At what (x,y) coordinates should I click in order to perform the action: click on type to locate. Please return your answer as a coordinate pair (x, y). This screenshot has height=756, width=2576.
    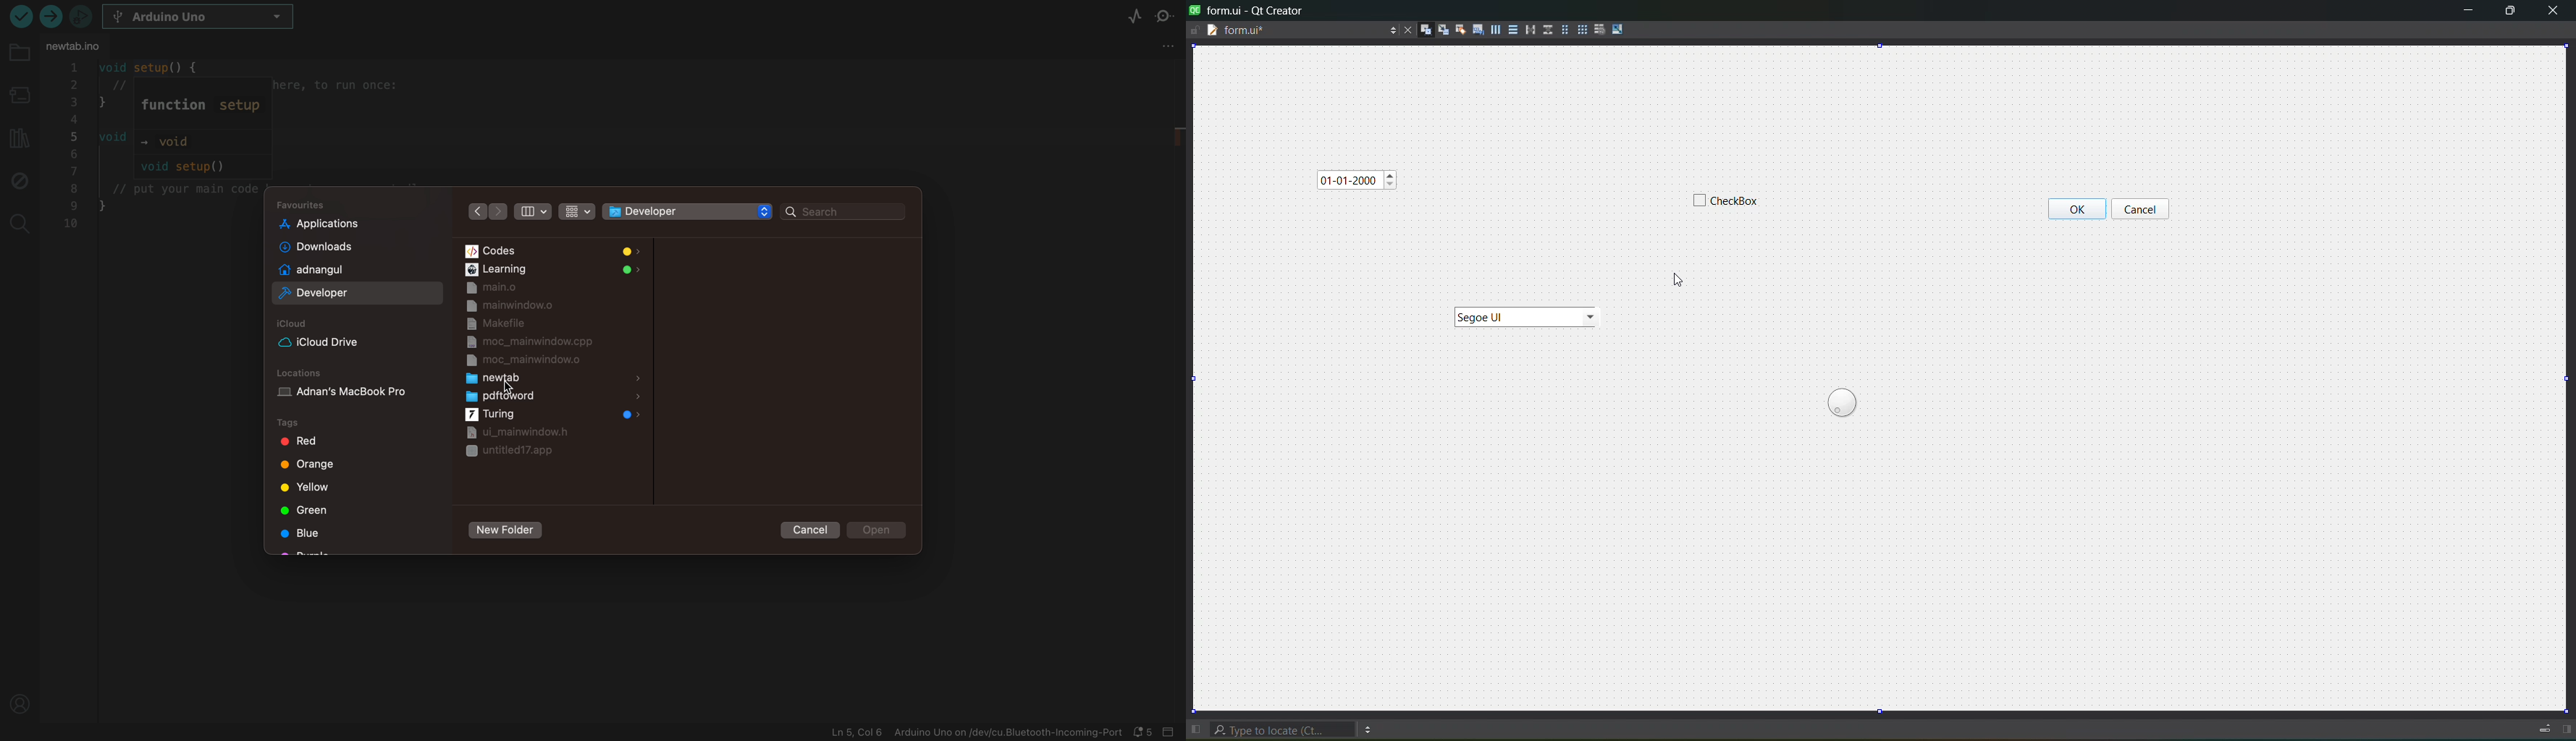
    Looking at the image, I should click on (1285, 727).